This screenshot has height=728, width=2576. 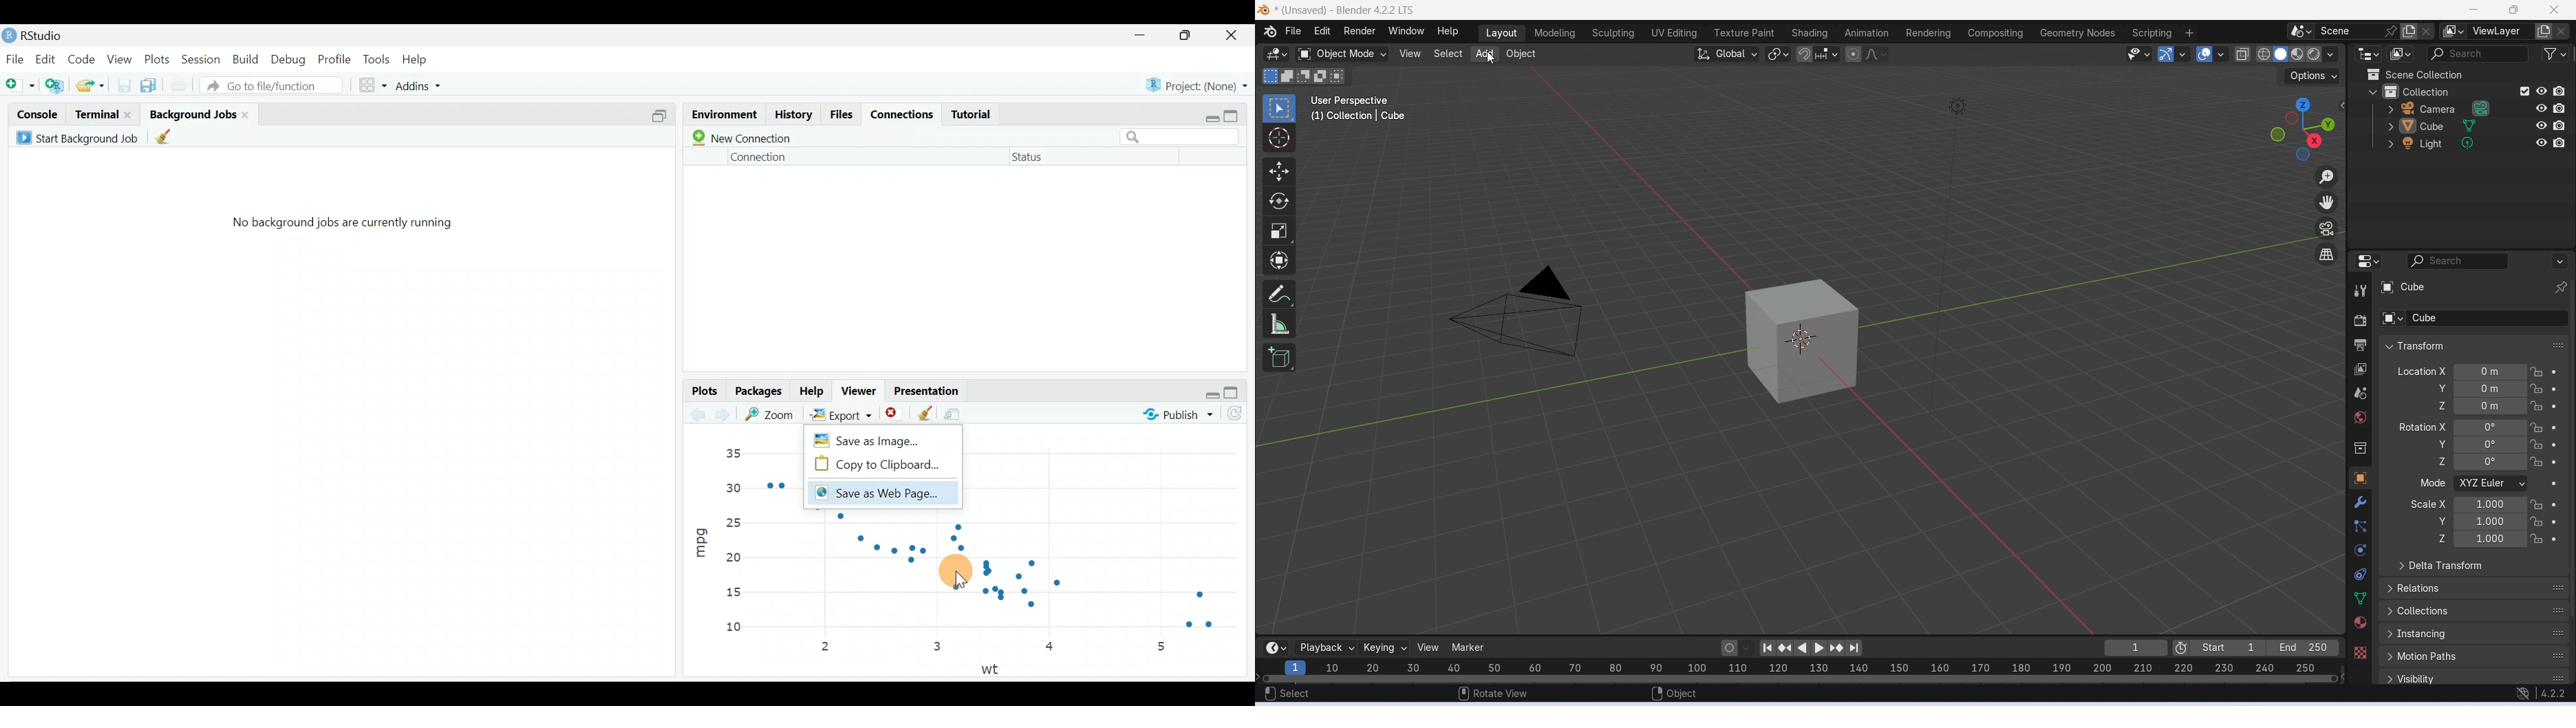 What do you see at coordinates (2555, 406) in the screenshot?
I see `animate property` at bounding box center [2555, 406].